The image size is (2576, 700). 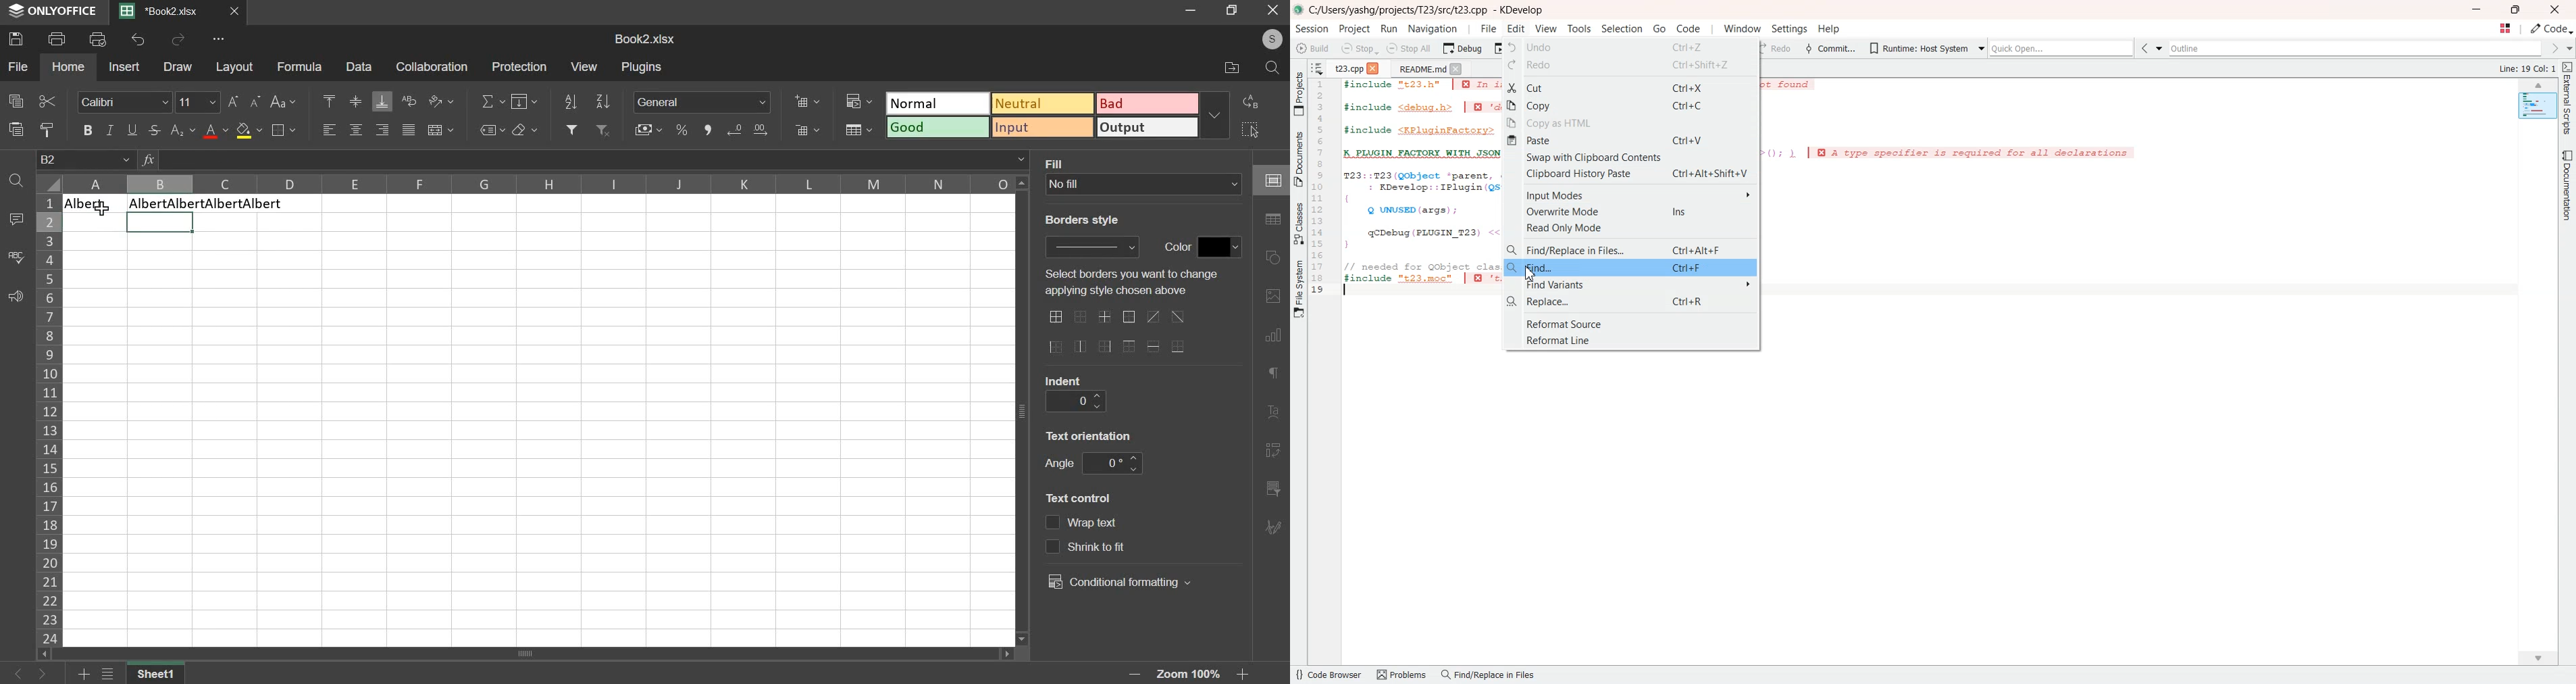 I want to click on save, so click(x=16, y=39).